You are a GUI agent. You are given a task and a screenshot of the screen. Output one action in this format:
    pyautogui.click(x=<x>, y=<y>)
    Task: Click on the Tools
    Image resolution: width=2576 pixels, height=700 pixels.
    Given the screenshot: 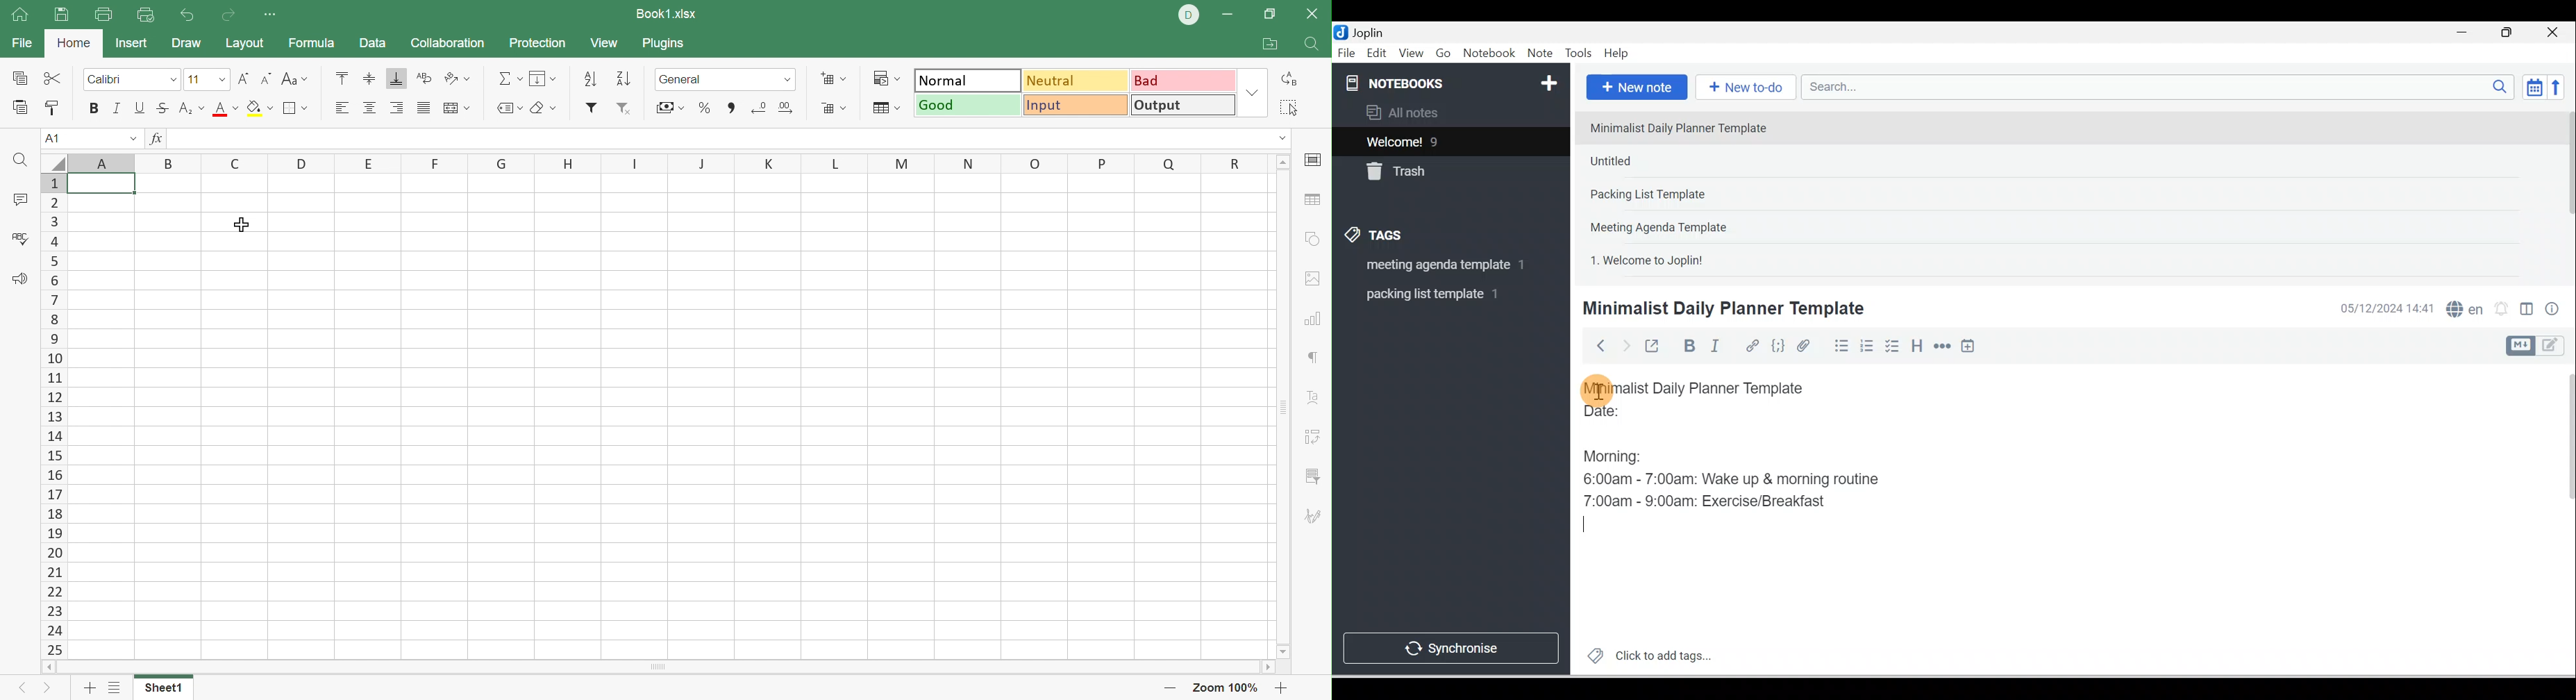 What is the action you would take?
    pyautogui.click(x=1578, y=53)
    